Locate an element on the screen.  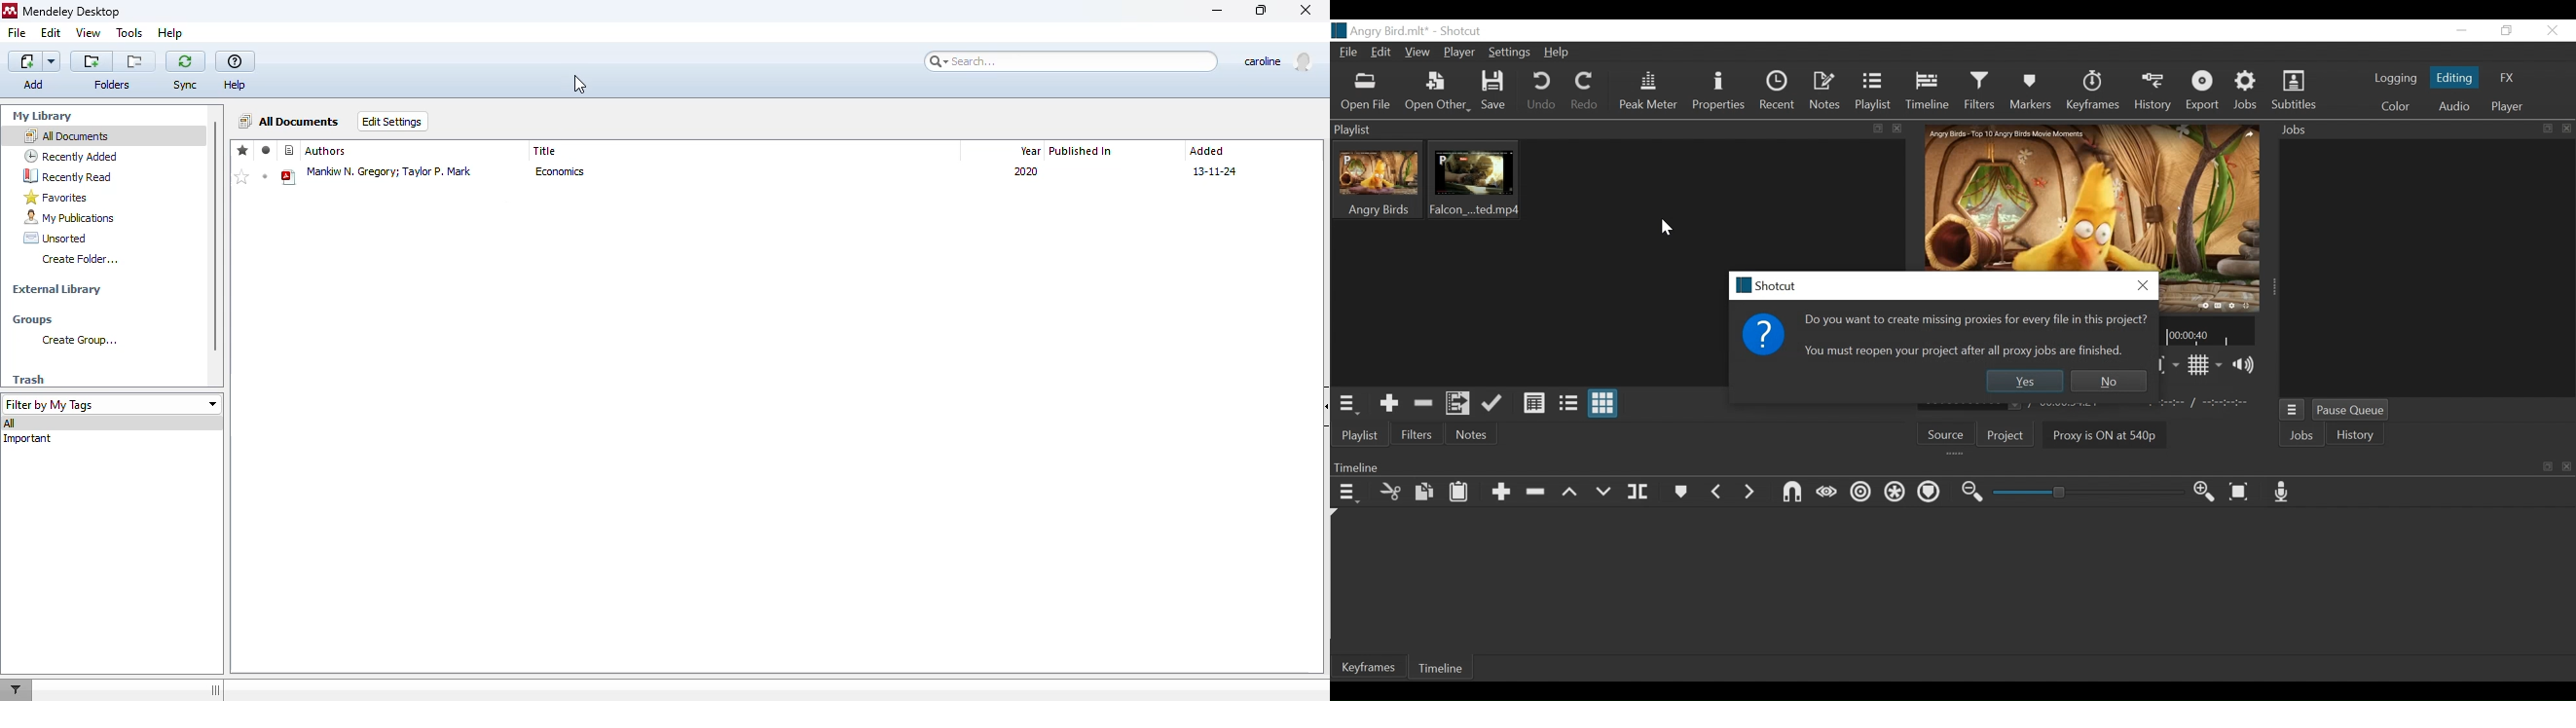
View as icons is located at coordinates (1604, 404).